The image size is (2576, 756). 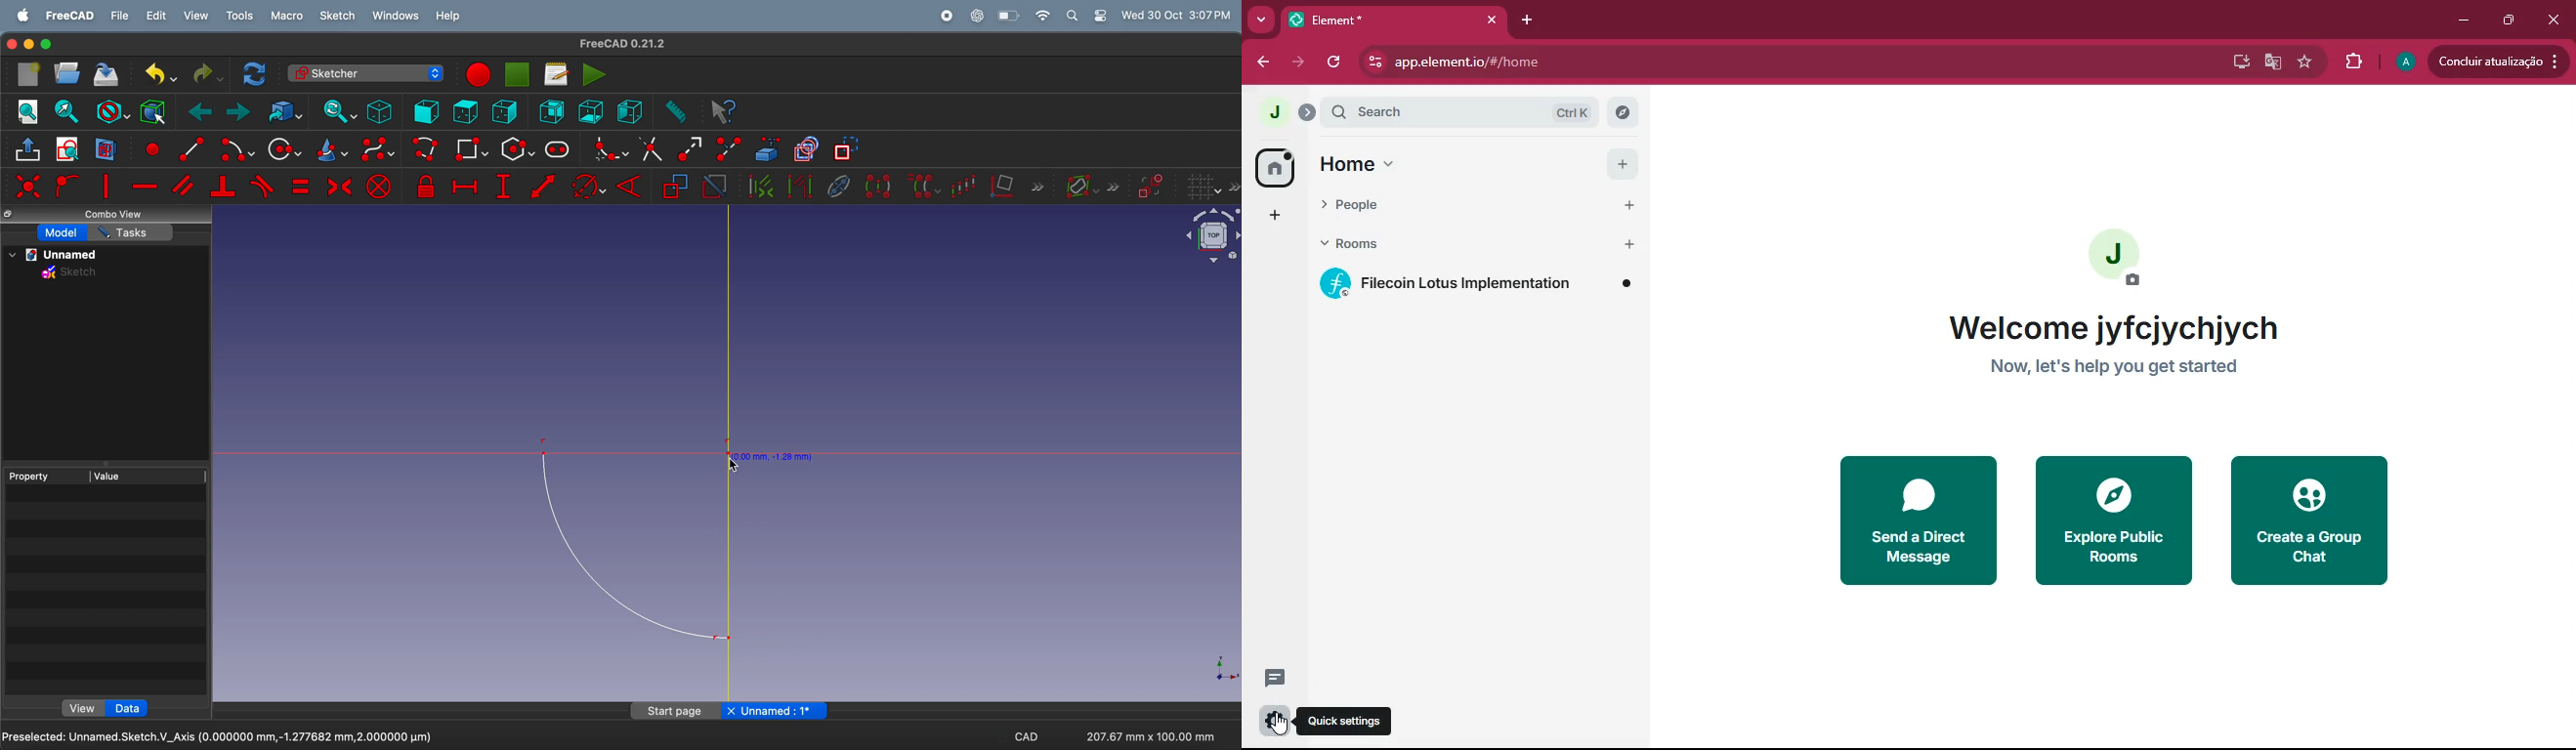 What do you see at coordinates (62, 233) in the screenshot?
I see `model task` at bounding box center [62, 233].